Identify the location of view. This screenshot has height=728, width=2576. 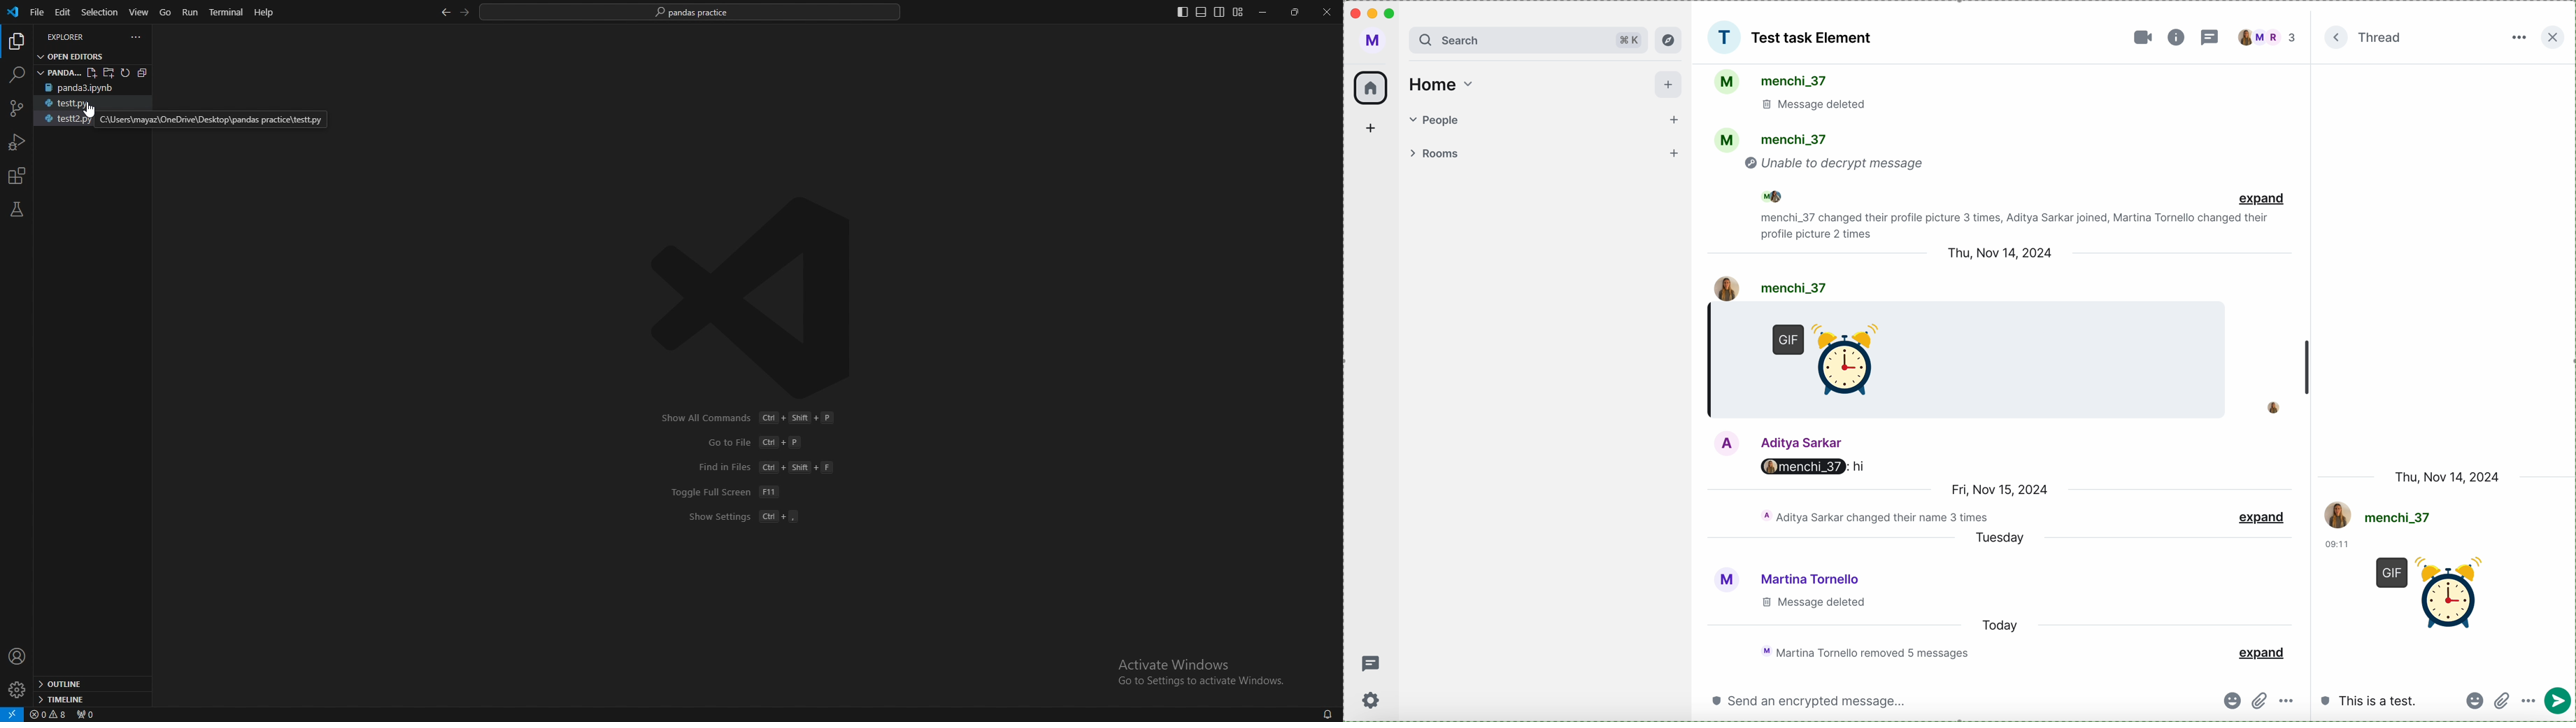
(139, 13).